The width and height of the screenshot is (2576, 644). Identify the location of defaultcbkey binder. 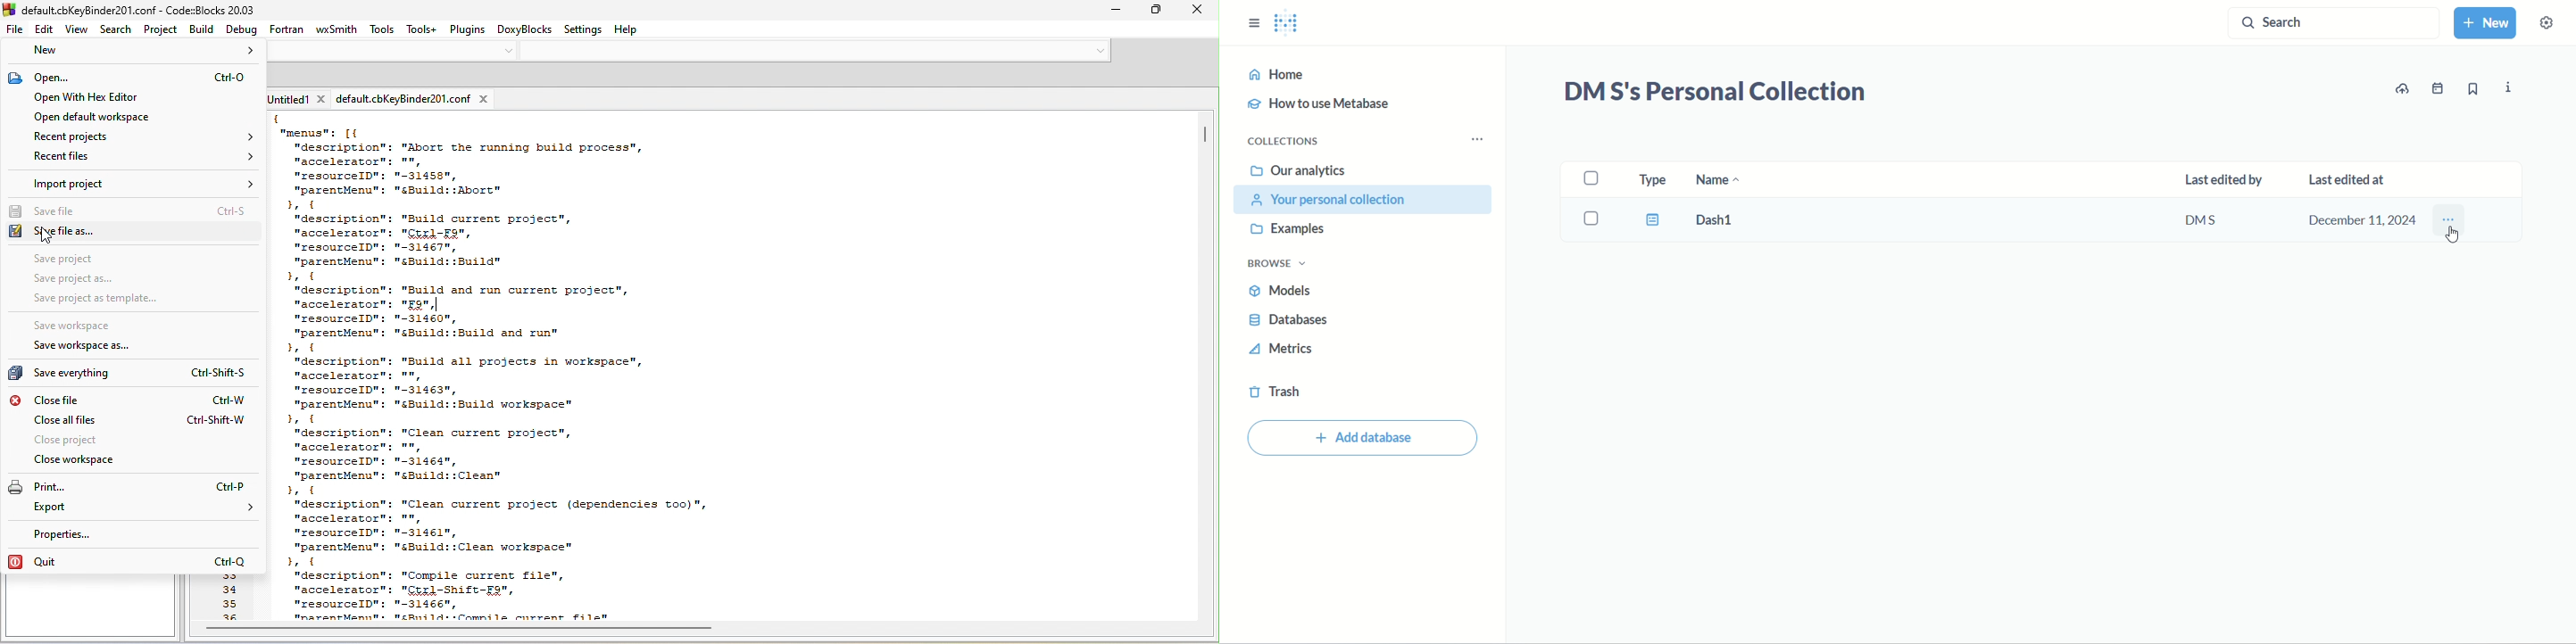
(412, 99).